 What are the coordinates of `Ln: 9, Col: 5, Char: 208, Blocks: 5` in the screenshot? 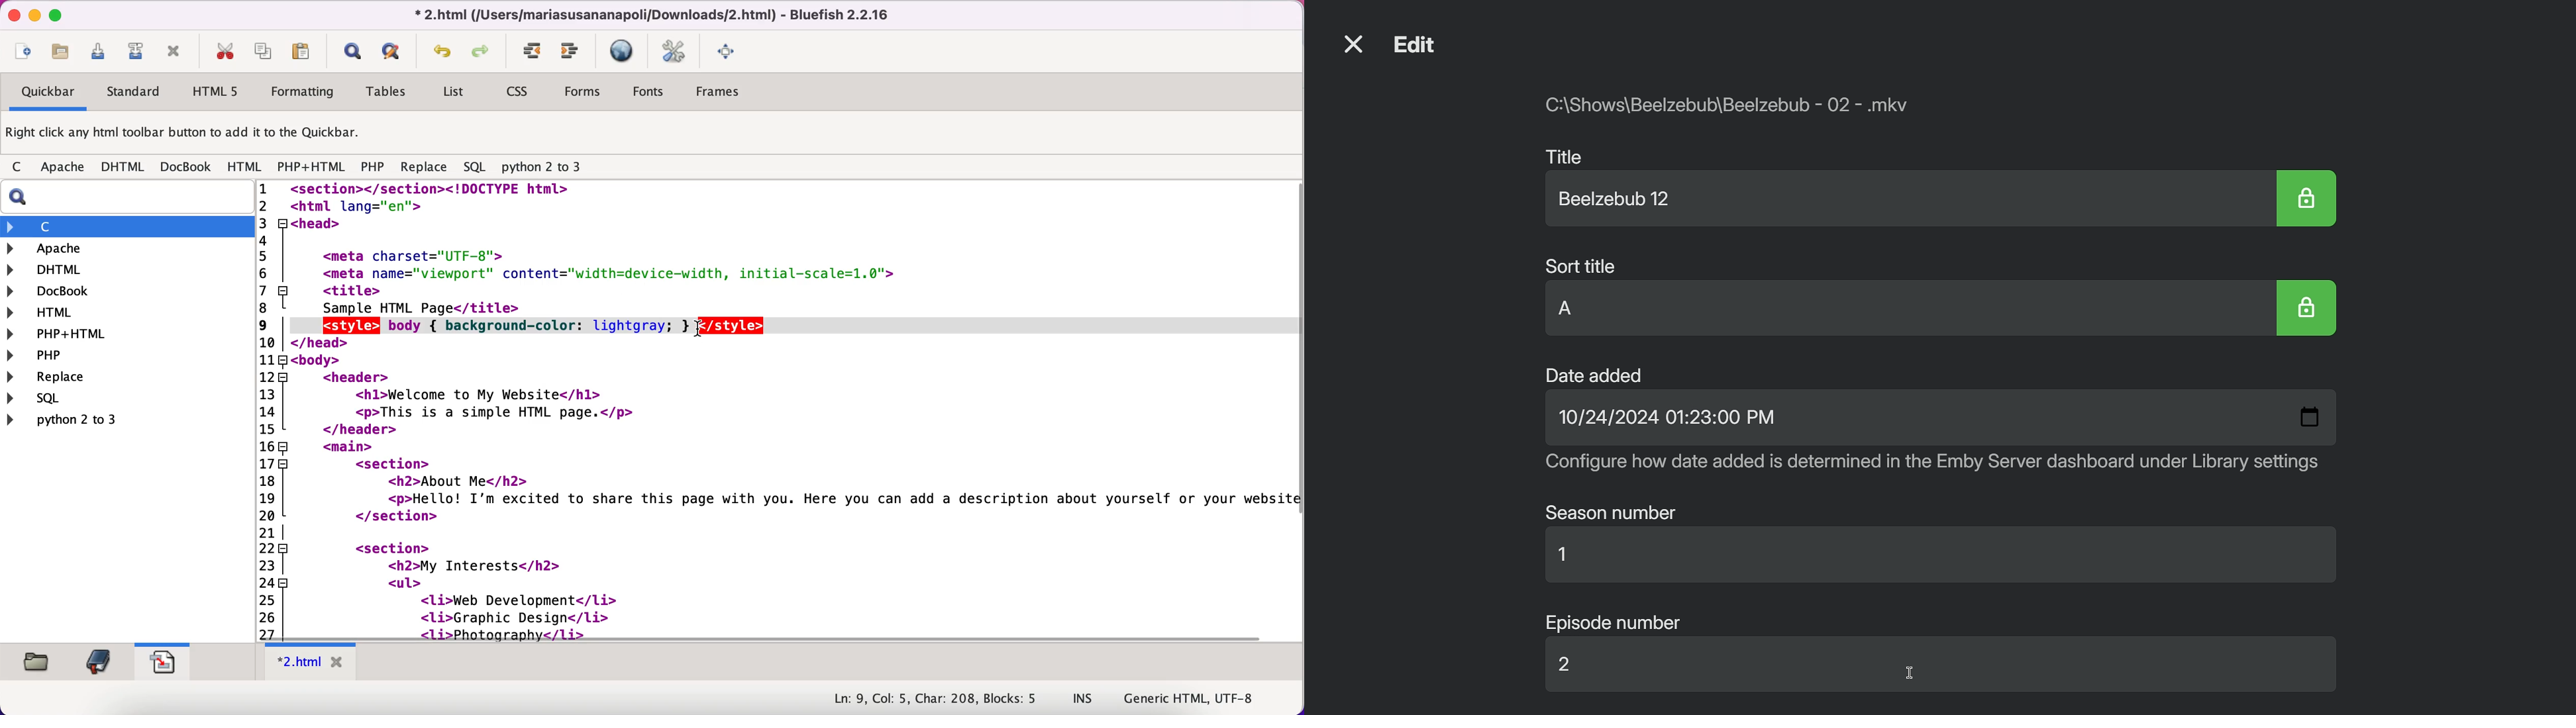 It's located at (937, 699).